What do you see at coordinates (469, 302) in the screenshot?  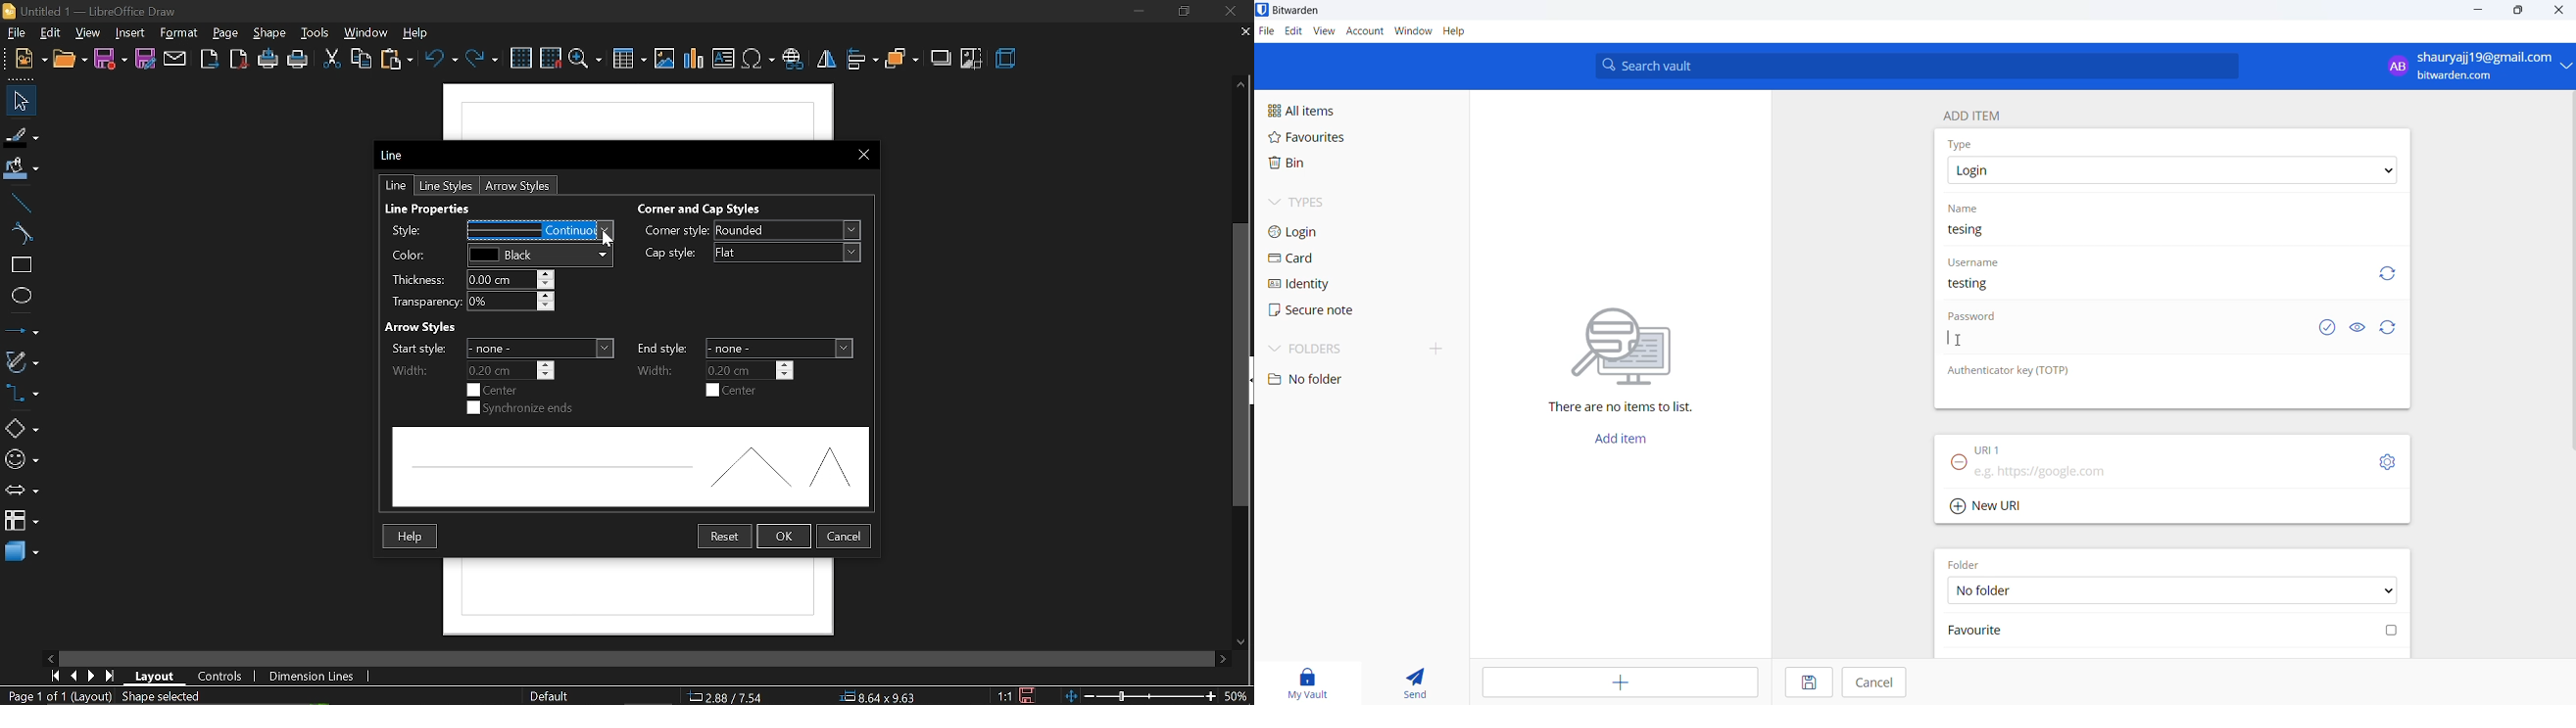 I see `transparency` at bounding box center [469, 302].